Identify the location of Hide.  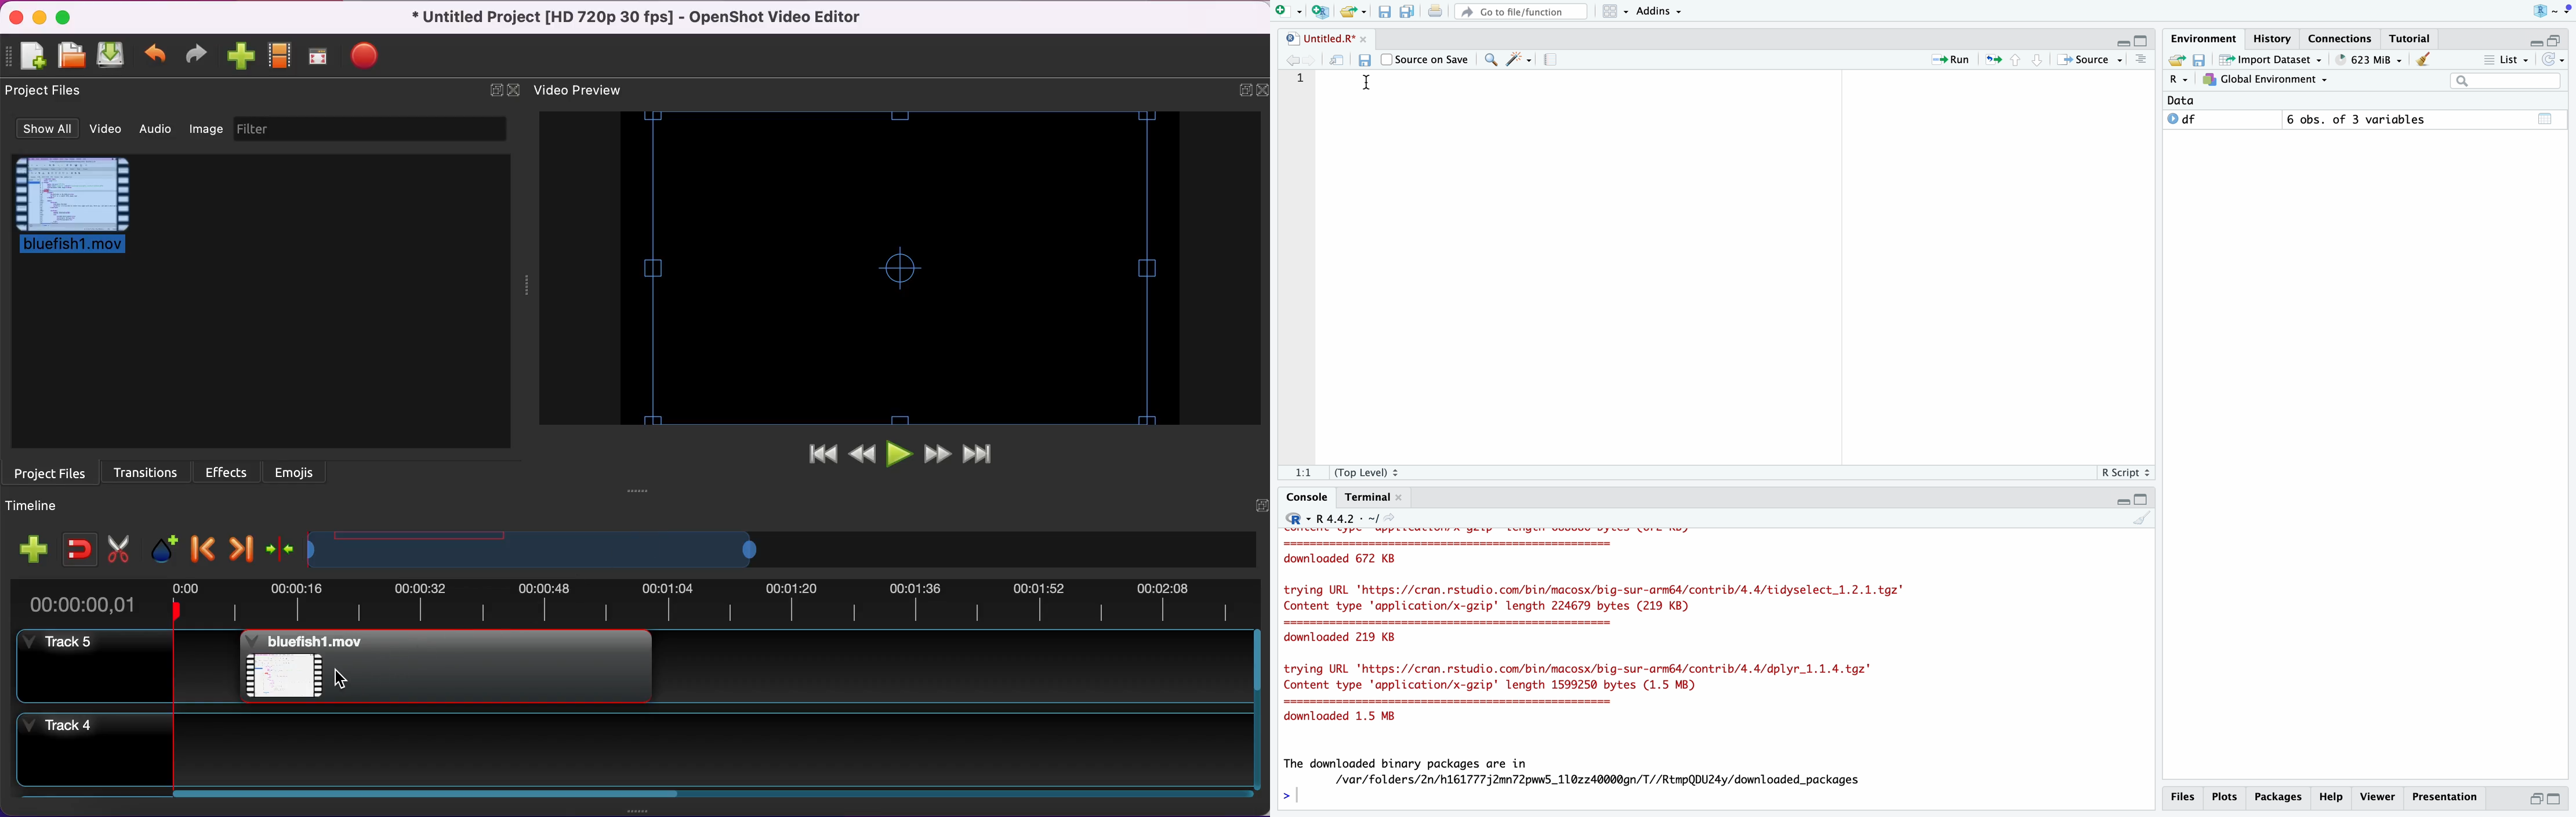
(2537, 39).